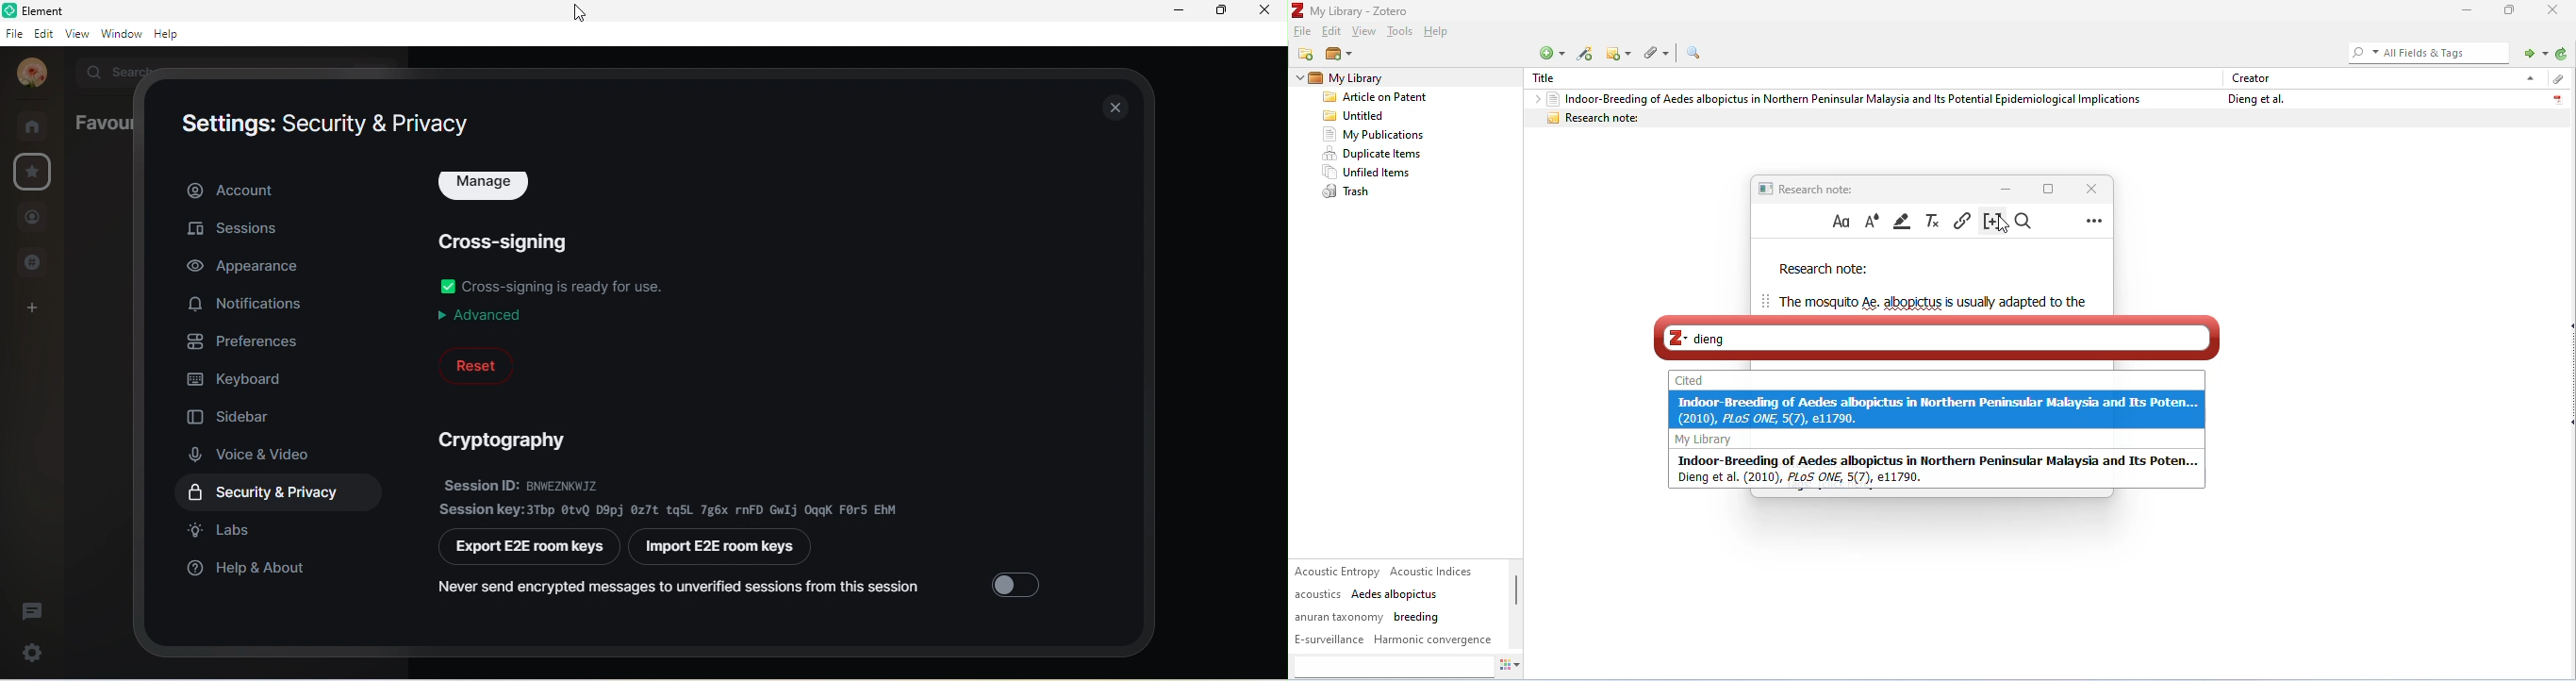  I want to click on favourites, so click(103, 121).